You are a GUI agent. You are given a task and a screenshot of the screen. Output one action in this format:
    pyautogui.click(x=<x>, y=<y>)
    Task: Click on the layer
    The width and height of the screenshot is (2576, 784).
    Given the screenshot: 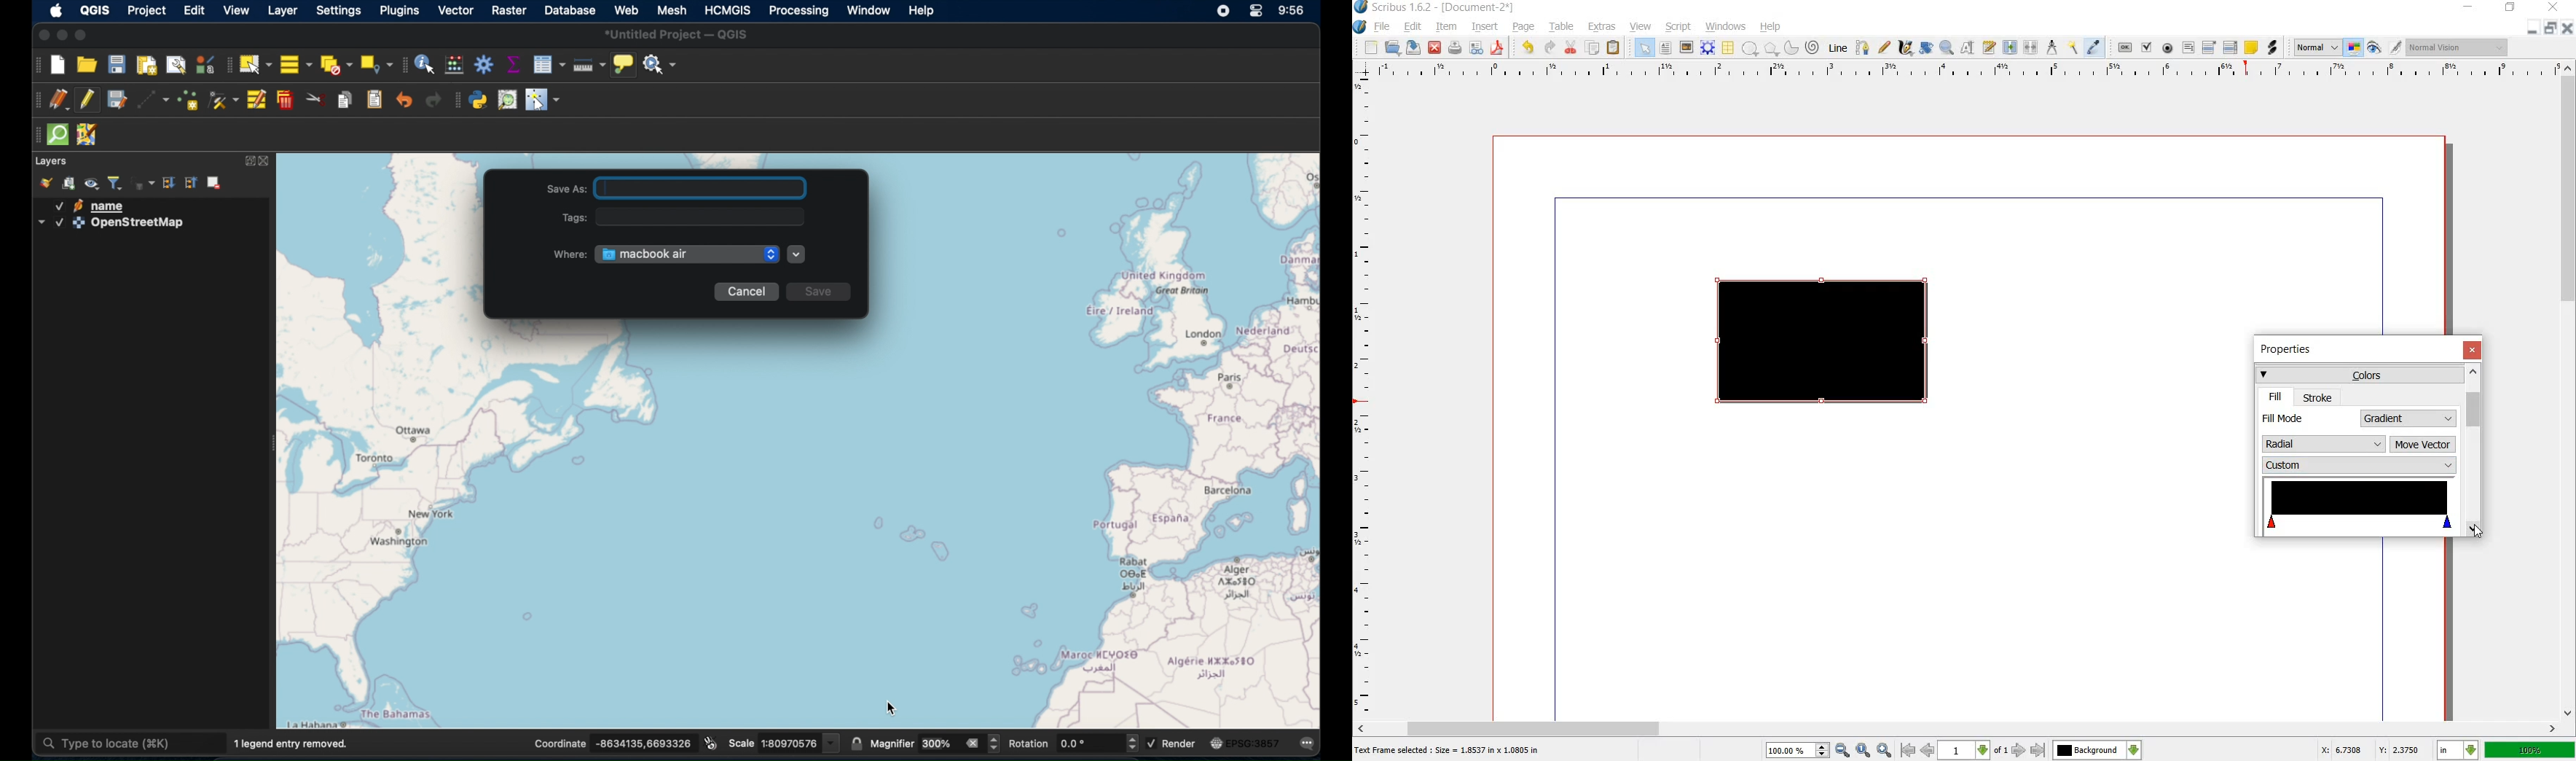 What is the action you would take?
    pyautogui.click(x=52, y=161)
    